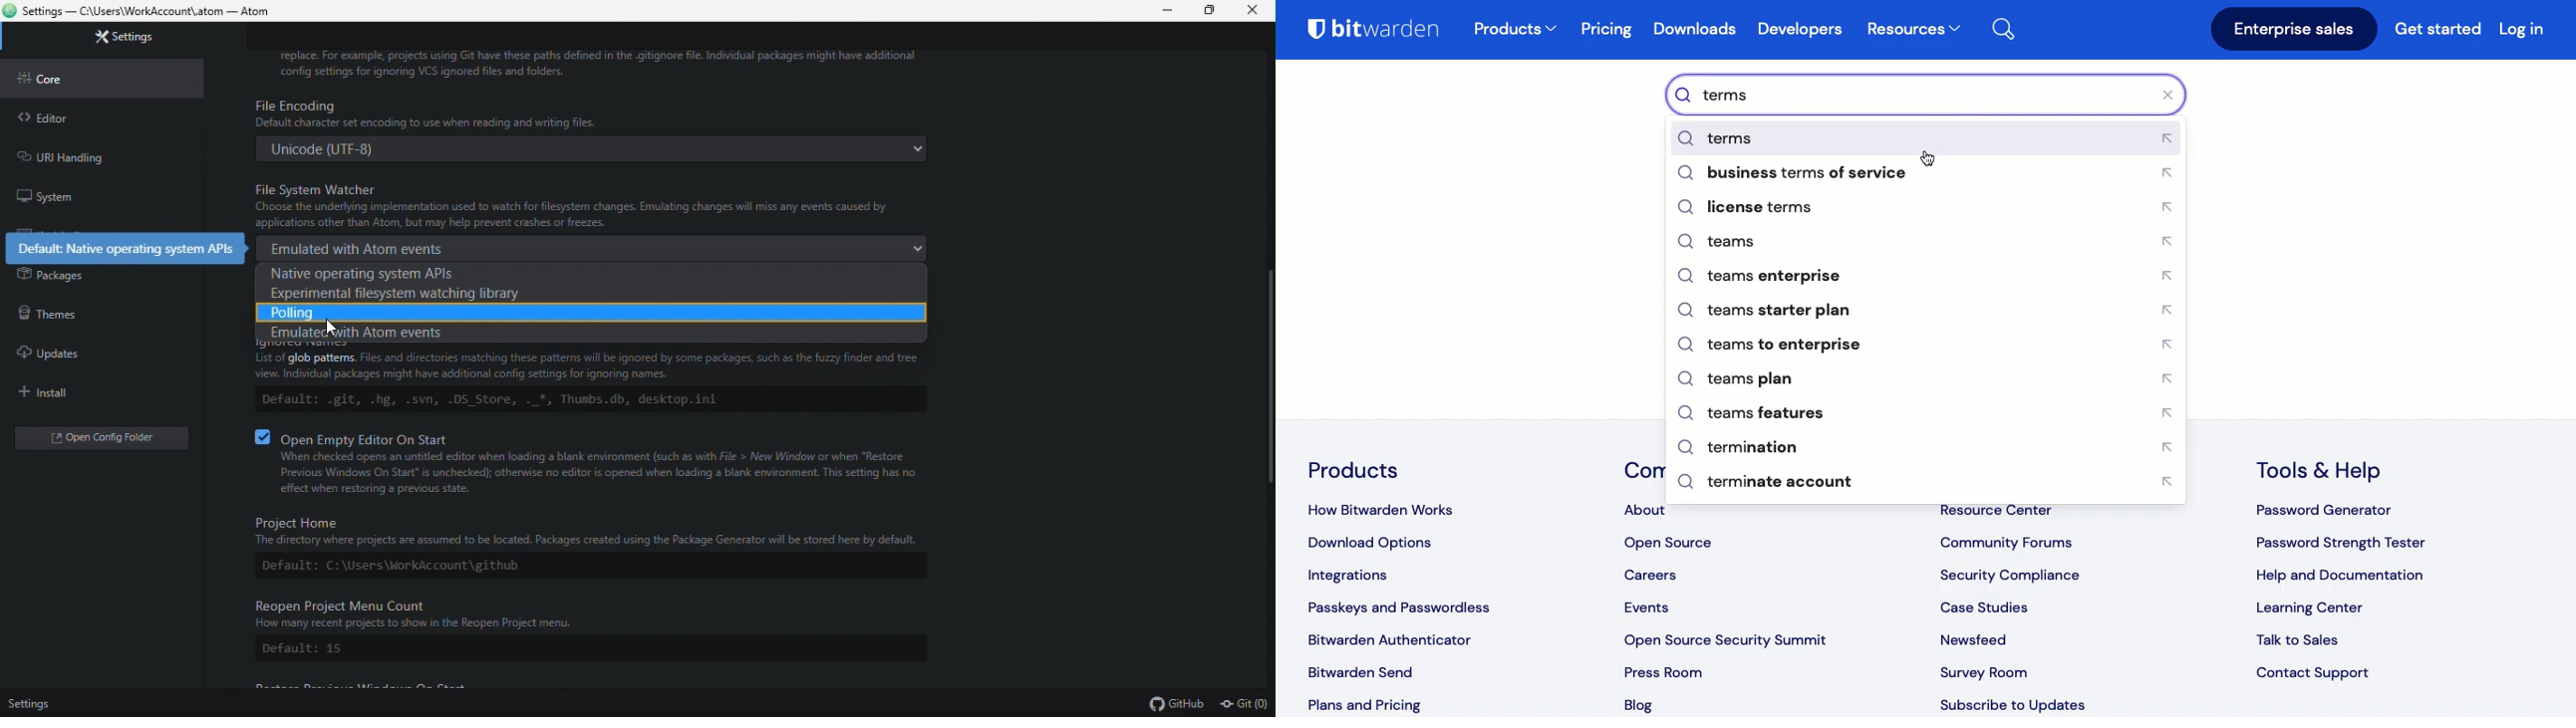  Describe the element at coordinates (351, 434) in the screenshot. I see `B Oven Empty Editor On Start` at that location.